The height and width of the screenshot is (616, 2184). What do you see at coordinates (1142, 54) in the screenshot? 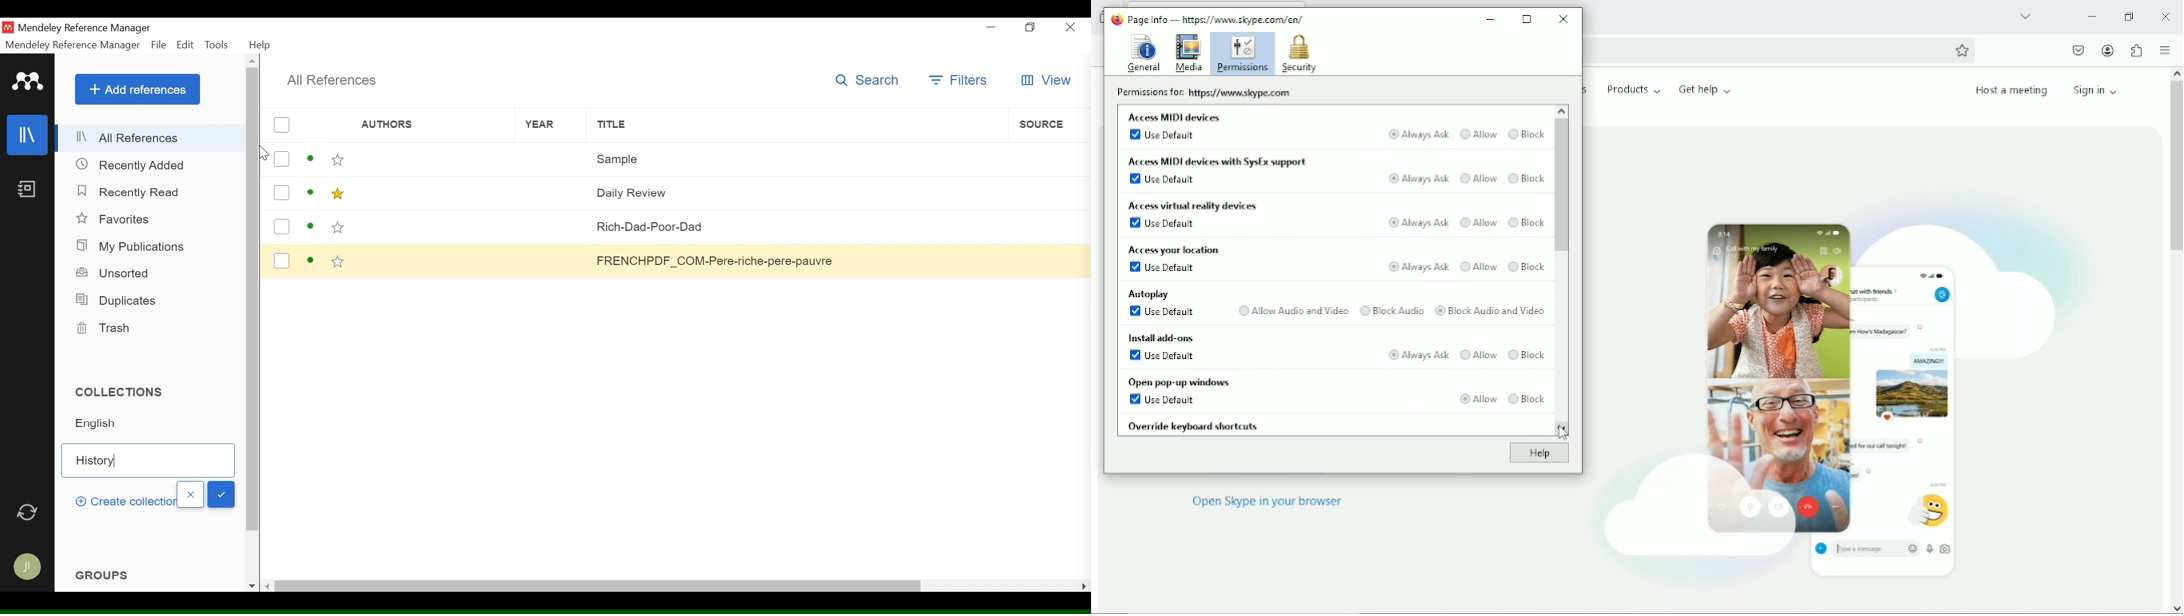
I see `General` at bounding box center [1142, 54].